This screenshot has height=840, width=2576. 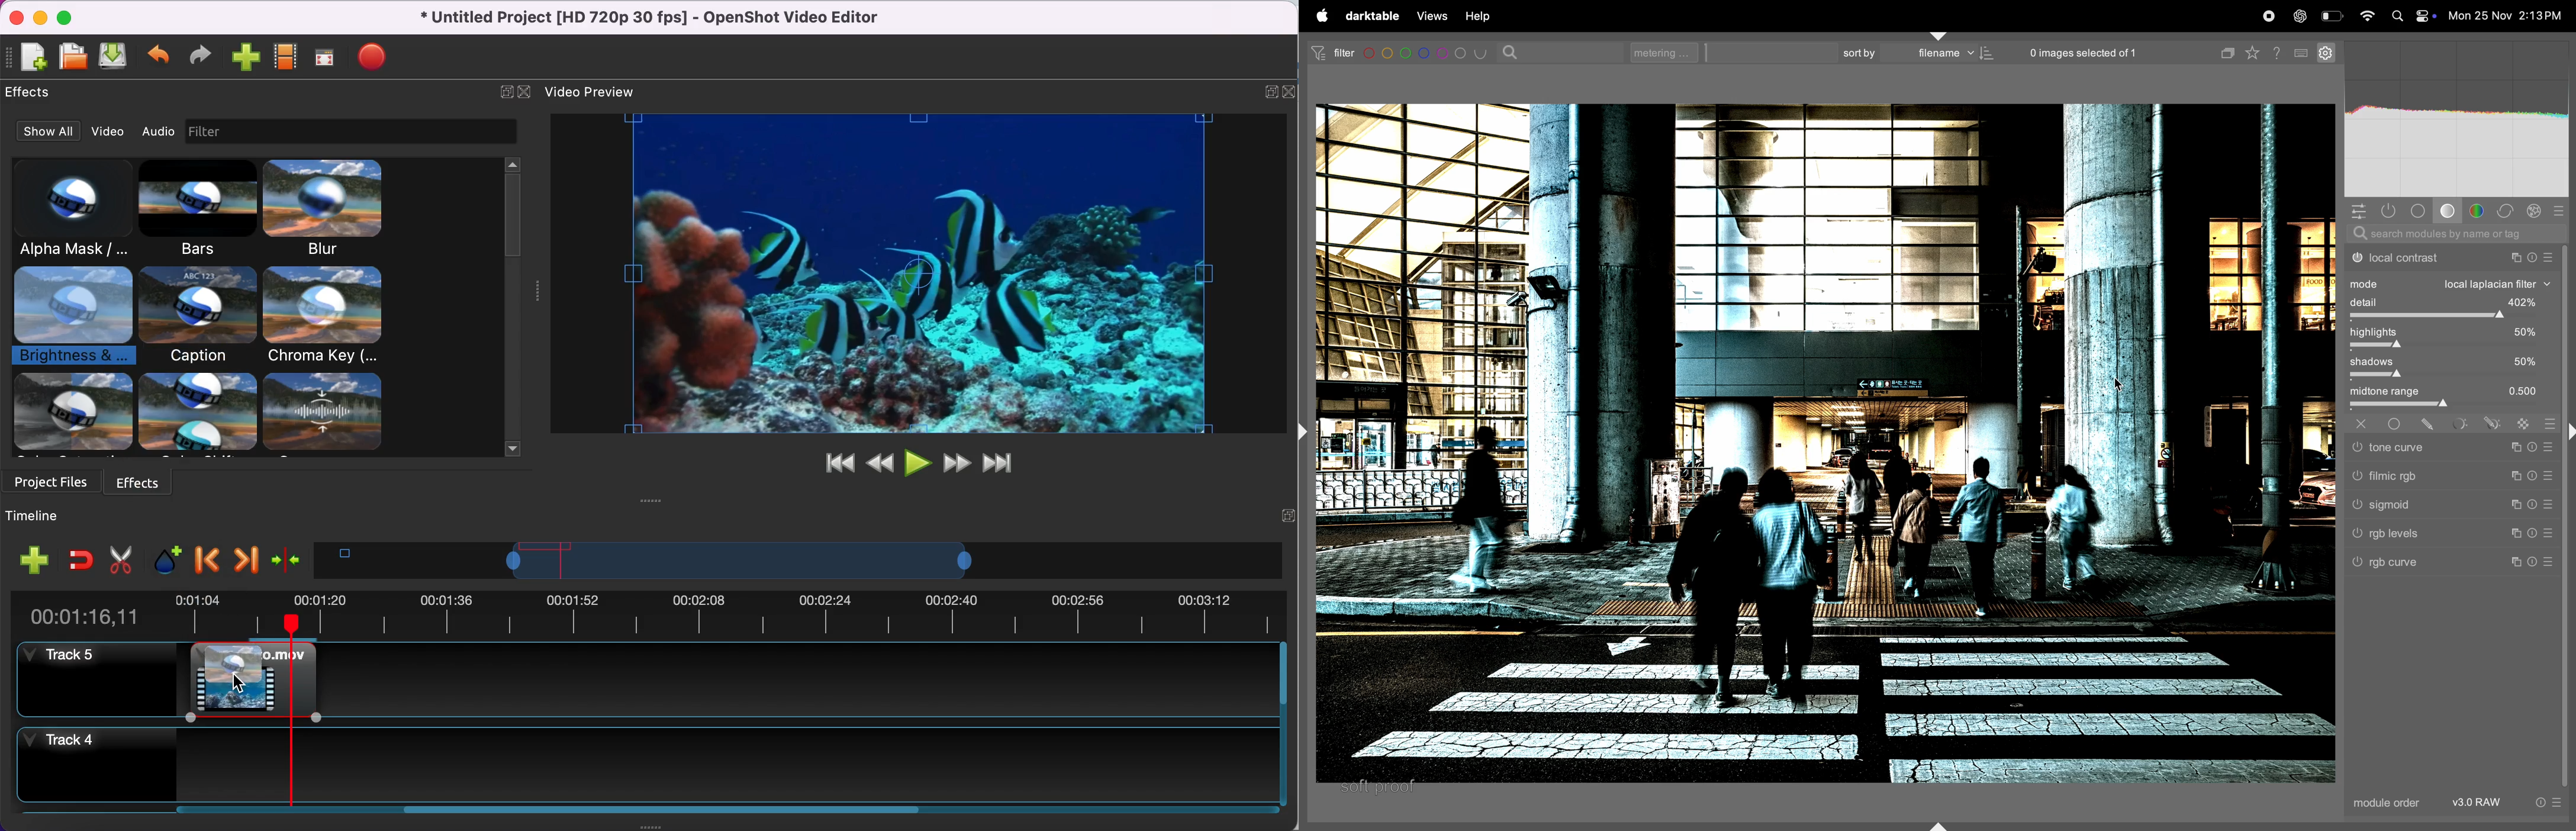 I want to click on timeline, so click(x=739, y=561).